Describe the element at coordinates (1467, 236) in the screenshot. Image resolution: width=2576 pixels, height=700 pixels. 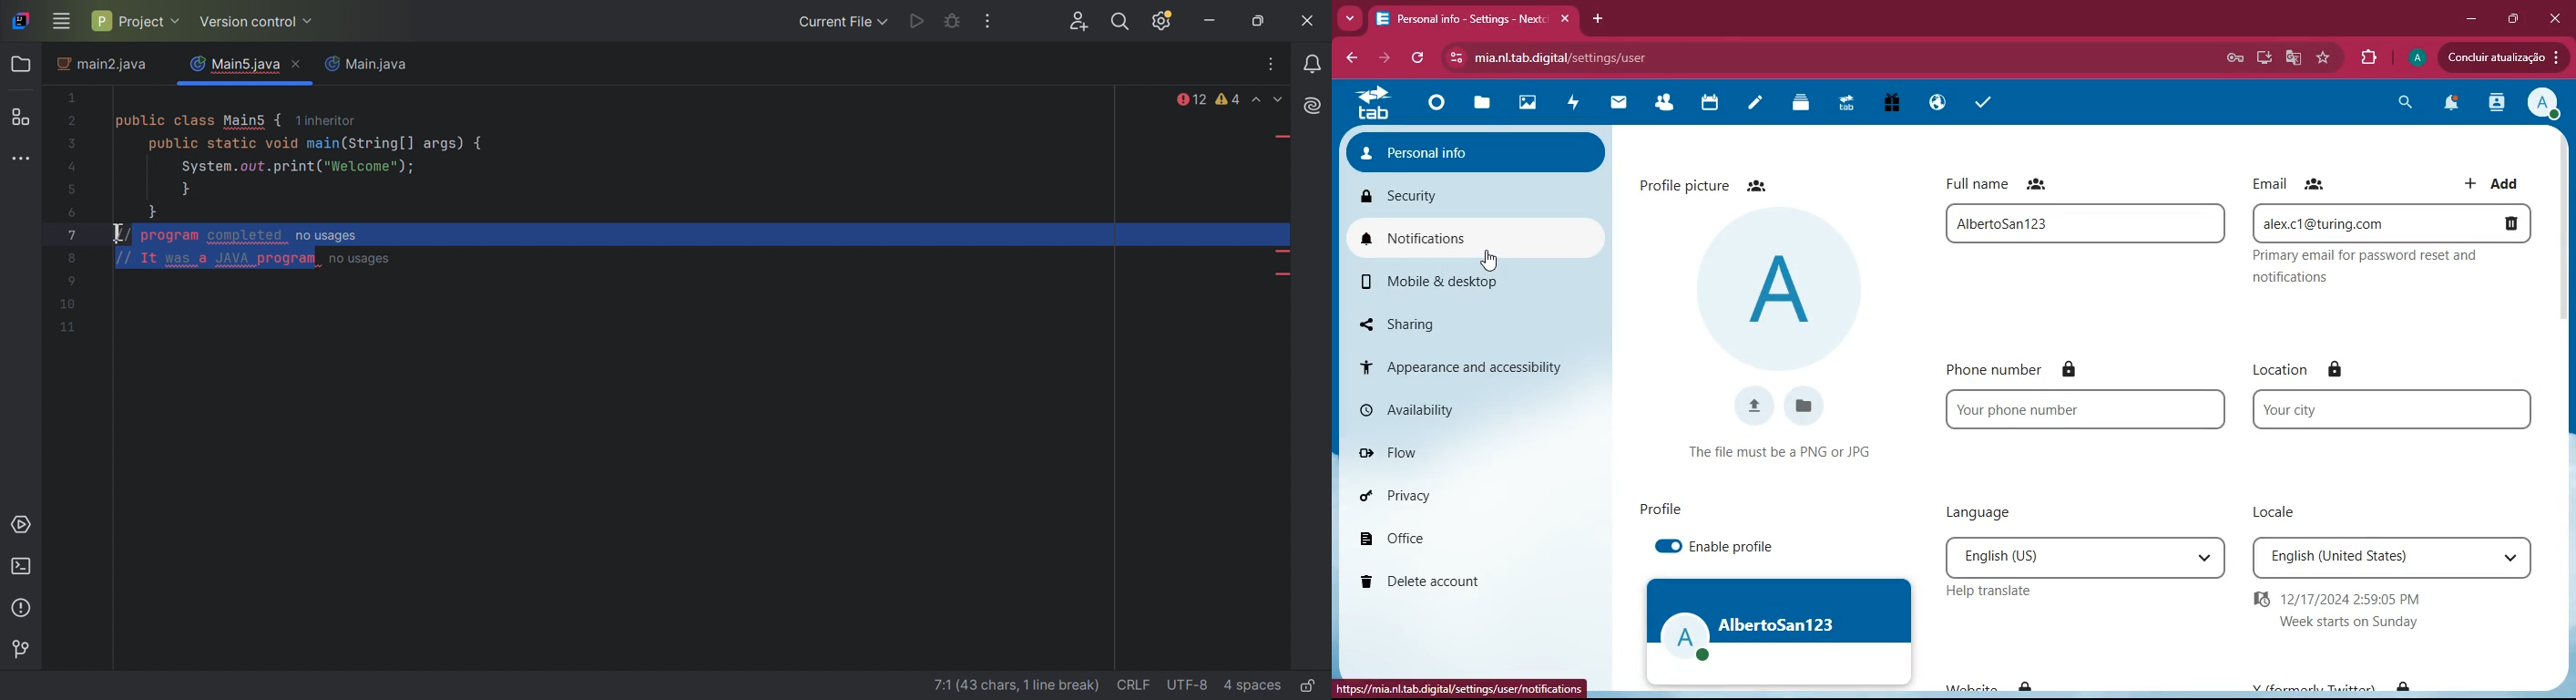
I see `notifications` at that location.